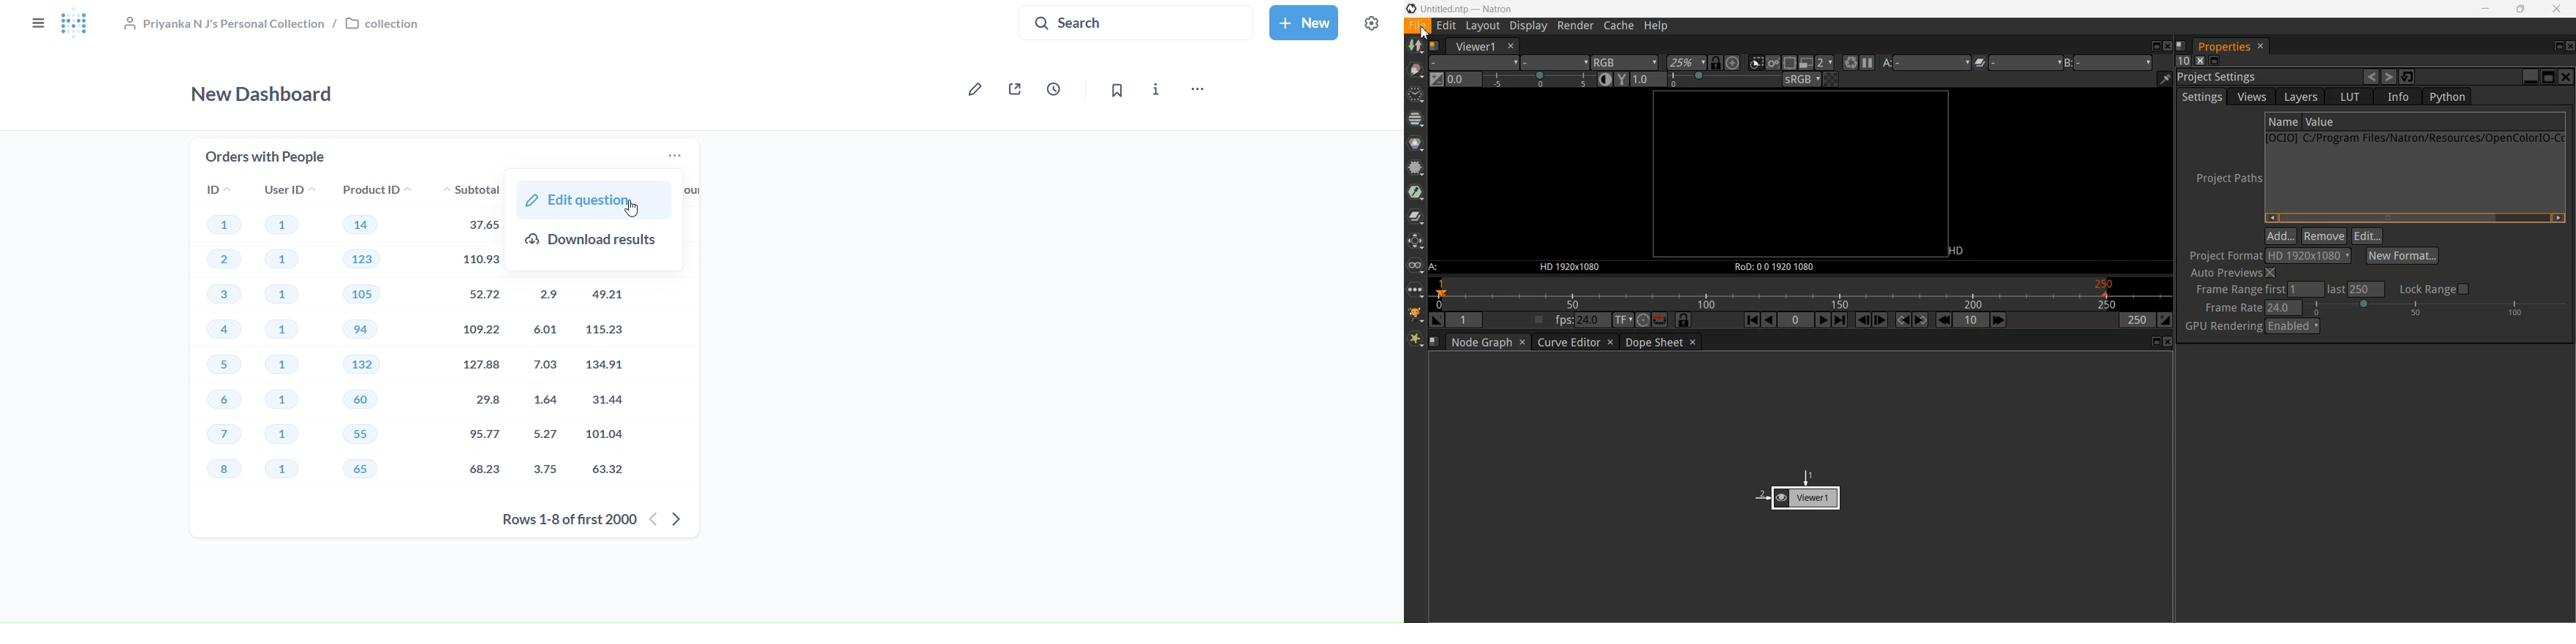 The width and height of the screenshot is (2576, 644). Describe the element at coordinates (568, 518) in the screenshot. I see `rows 1-8 of first 2000` at that location.